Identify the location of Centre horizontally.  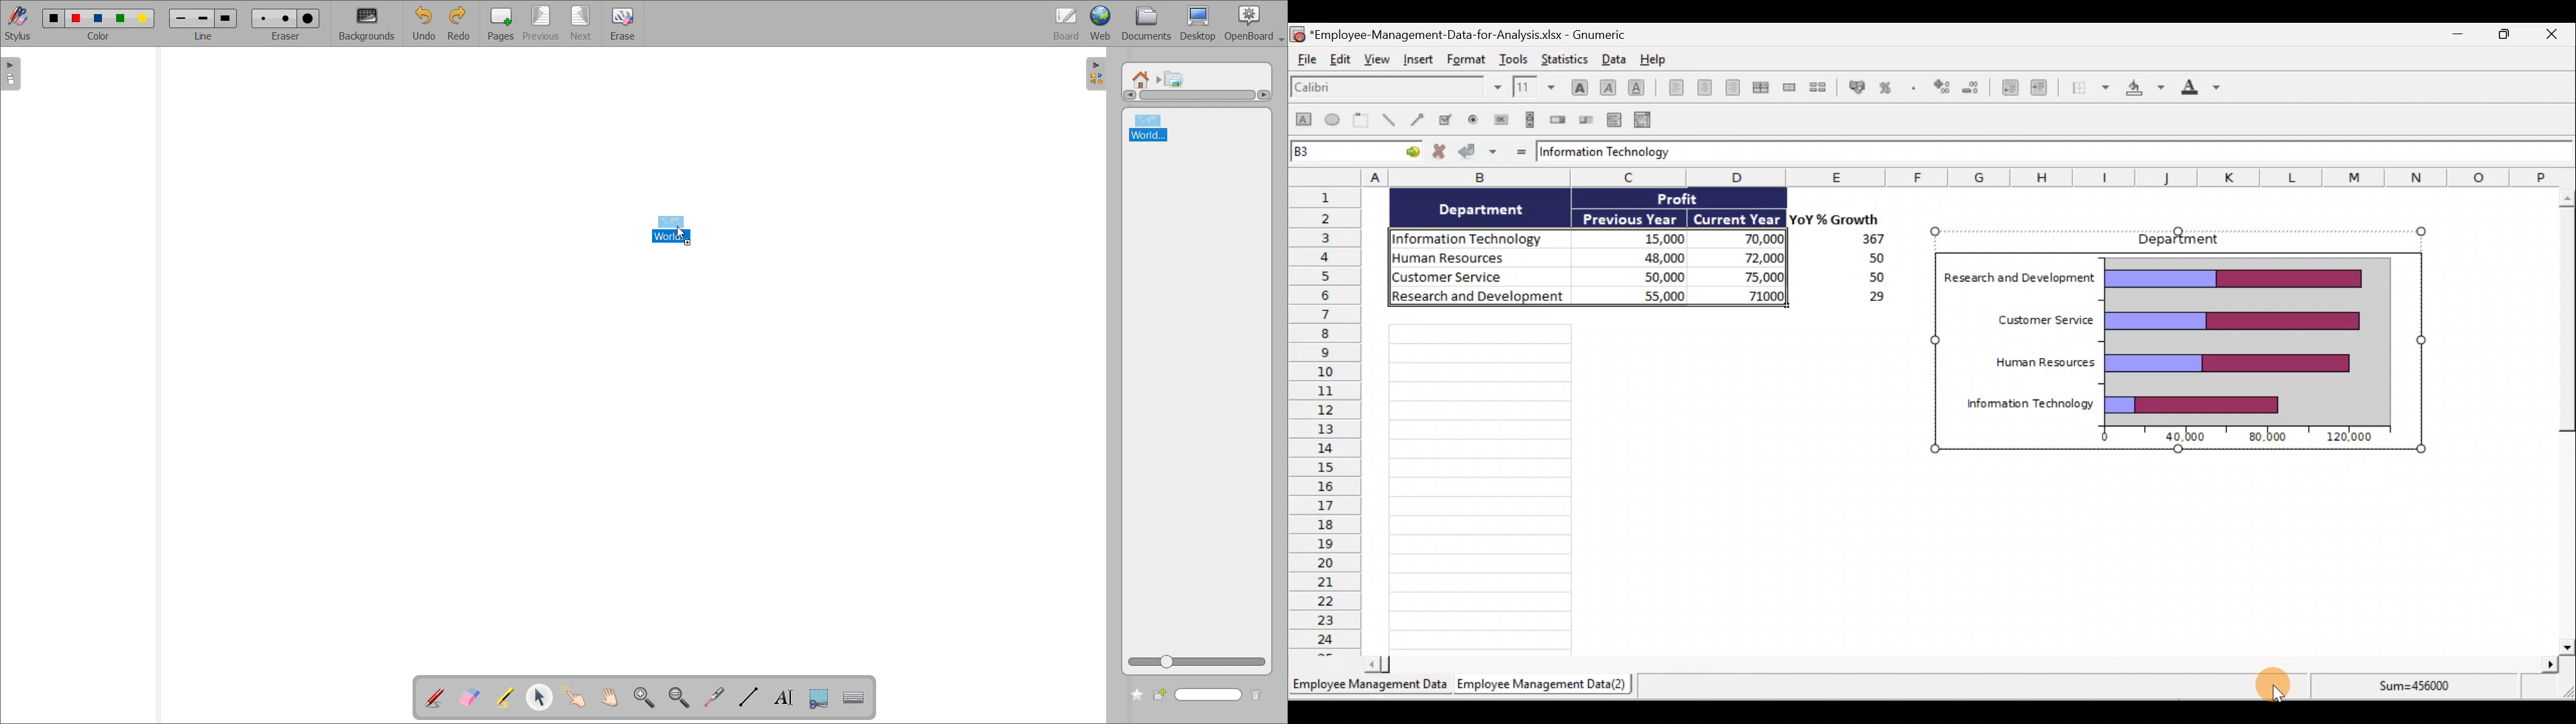
(1709, 89).